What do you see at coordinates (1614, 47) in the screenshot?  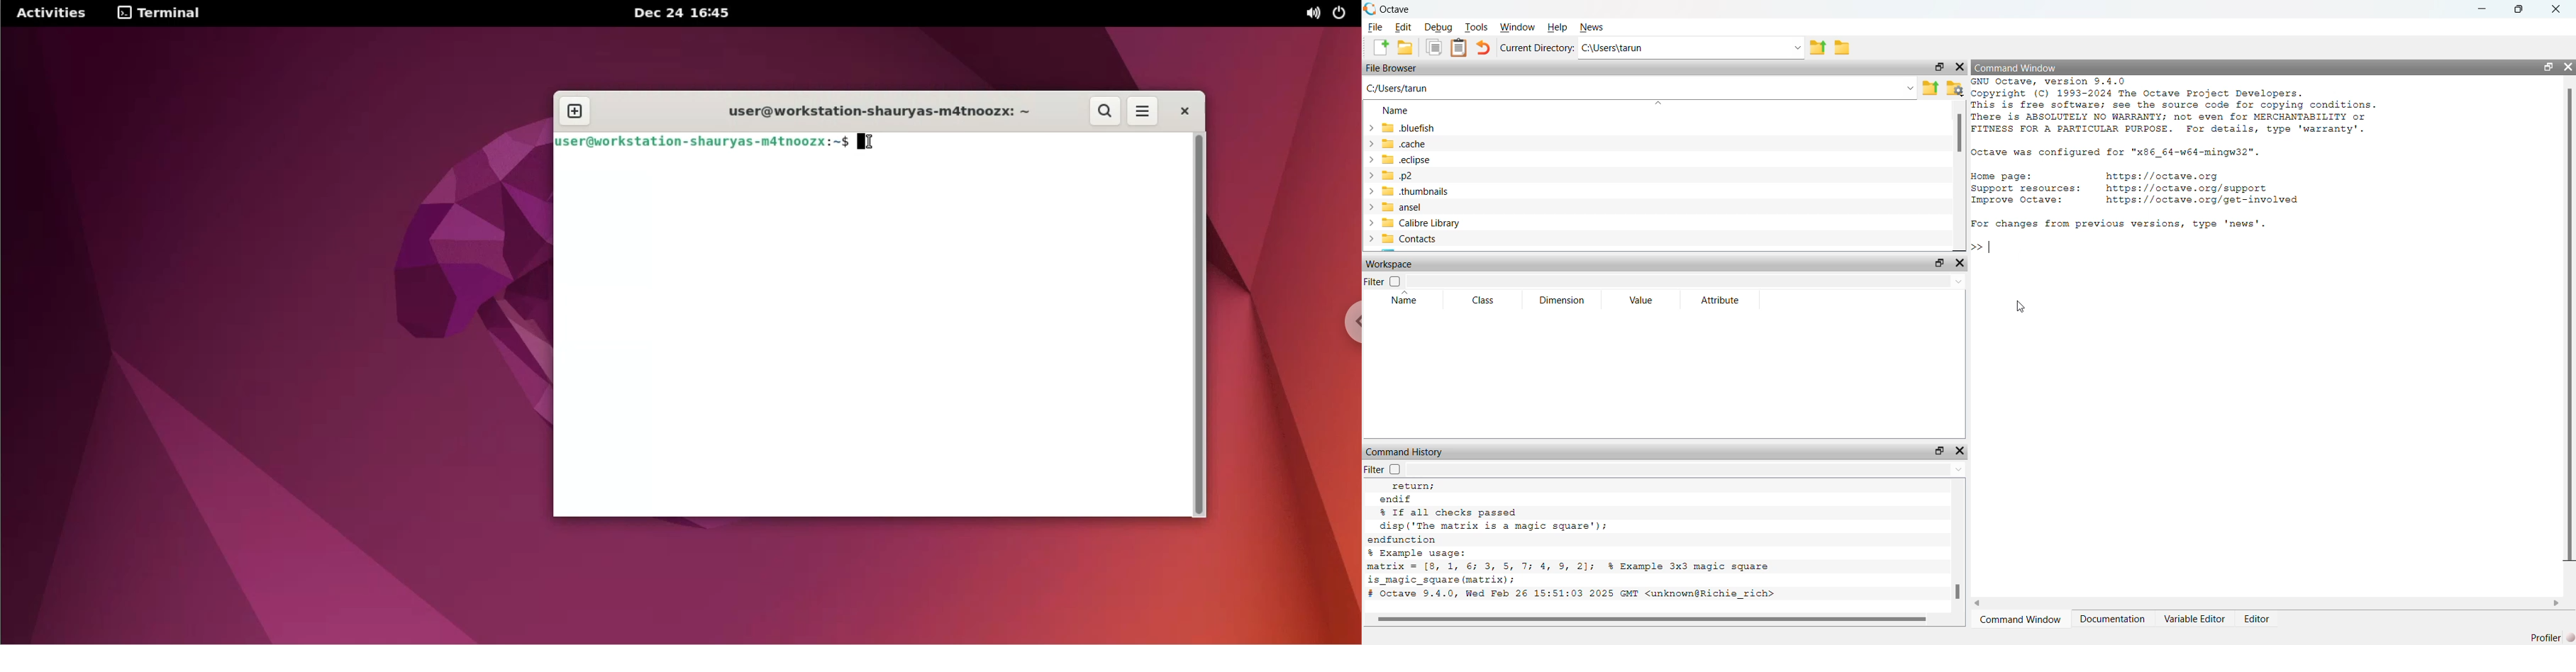 I see `C:\Users\taun` at bounding box center [1614, 47].